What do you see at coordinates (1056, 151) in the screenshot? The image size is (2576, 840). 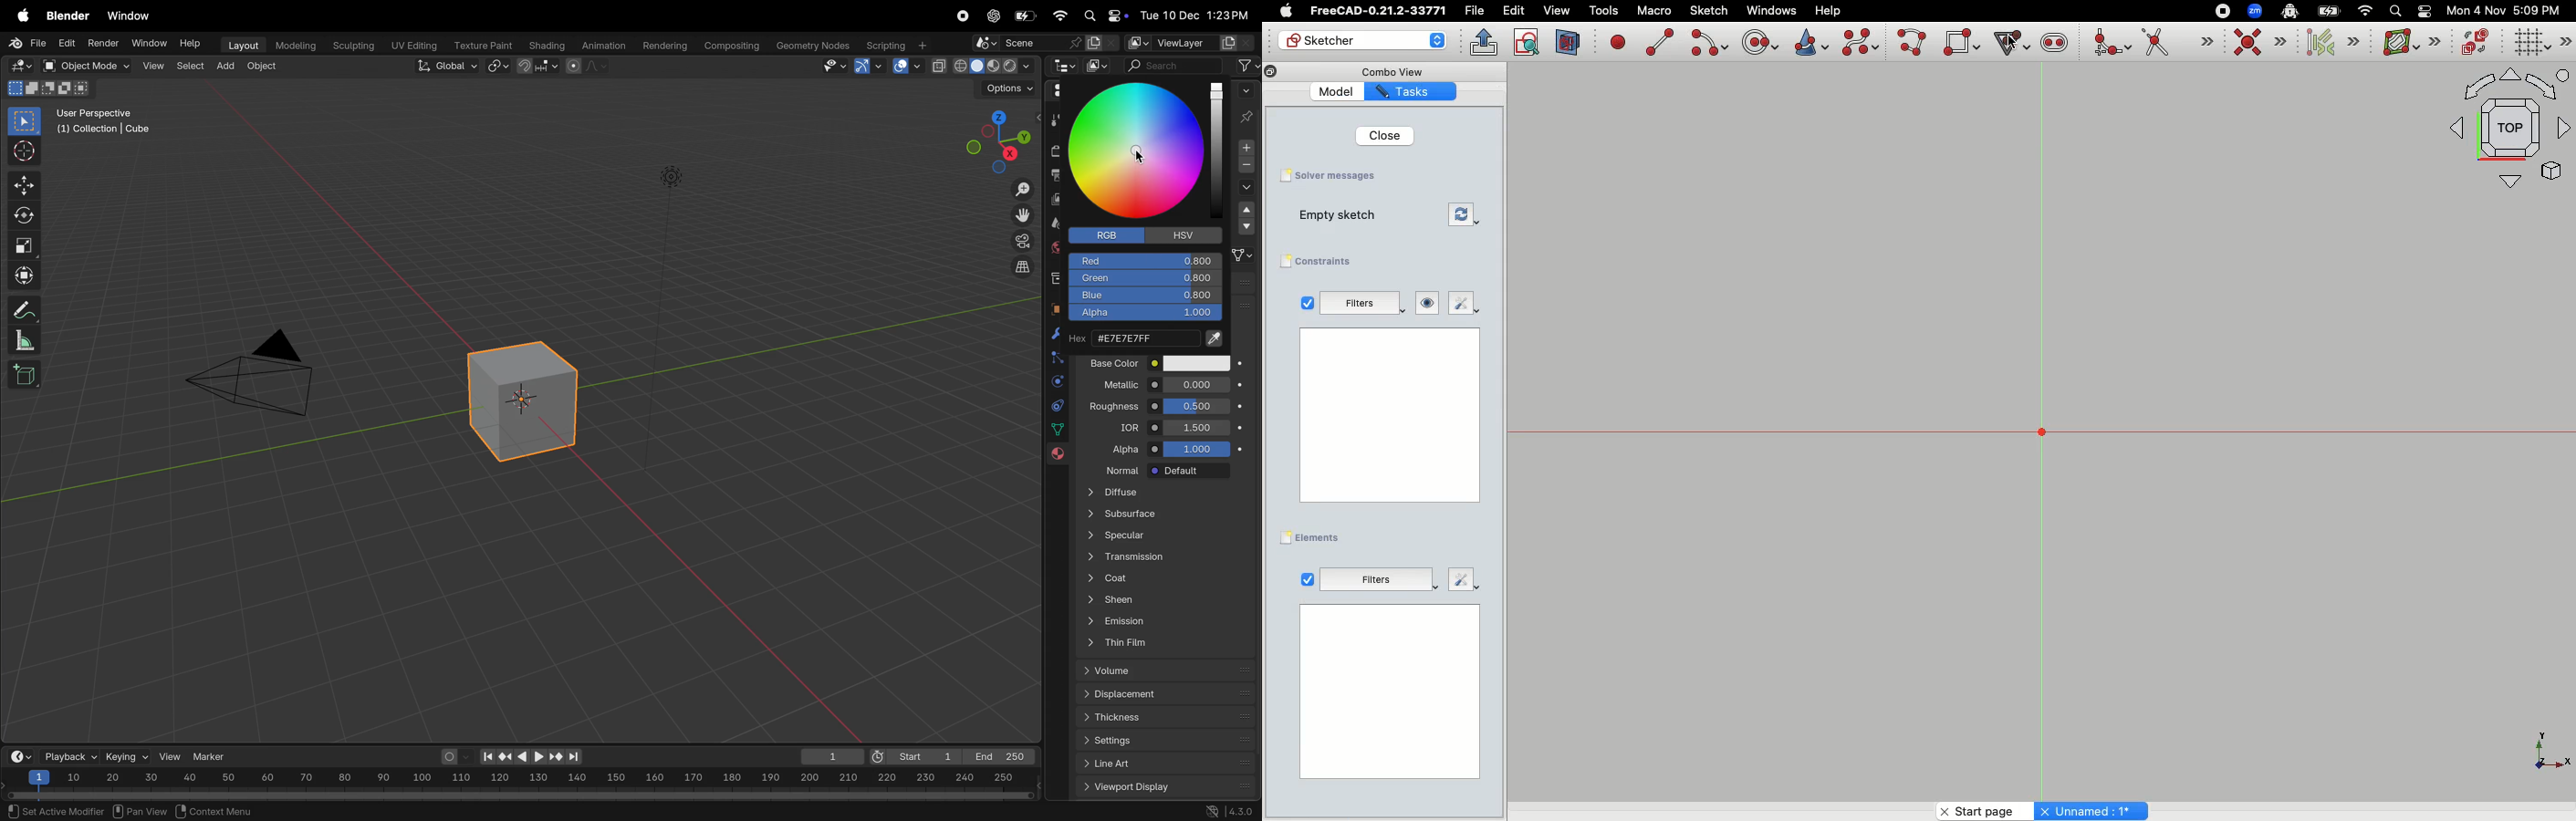 I see `render` at bounding box center [1056, 151].